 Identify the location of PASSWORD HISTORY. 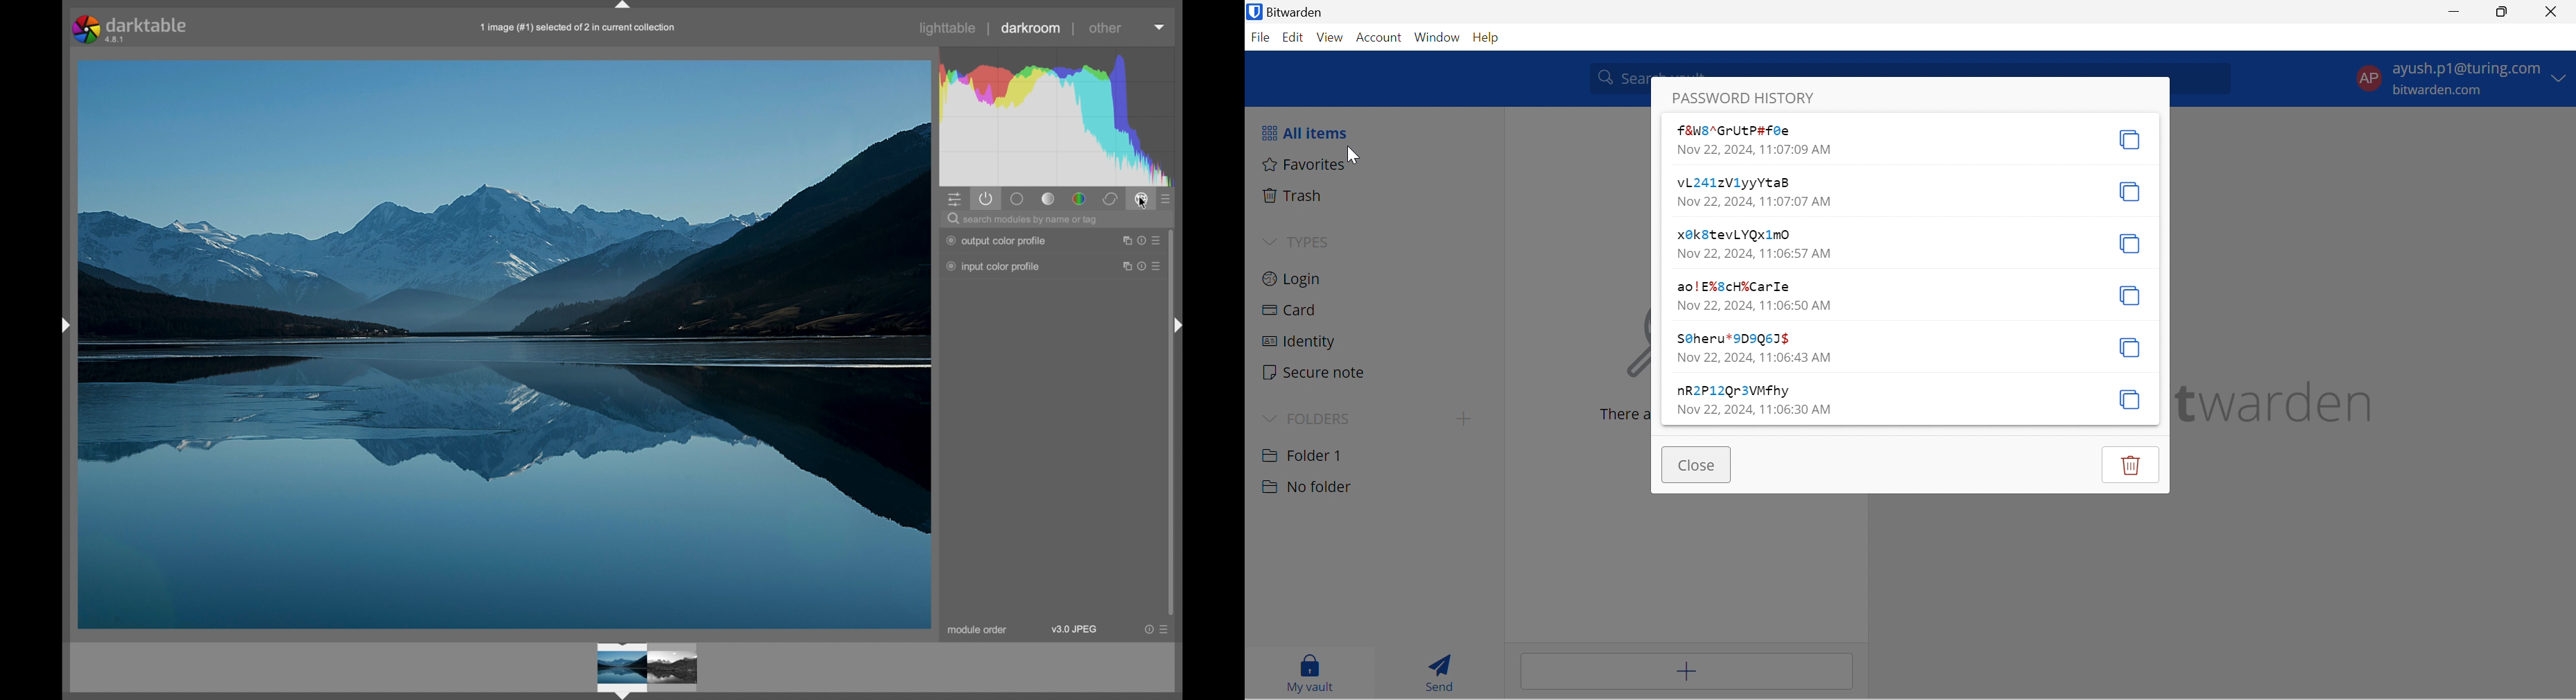
(1746, 98).